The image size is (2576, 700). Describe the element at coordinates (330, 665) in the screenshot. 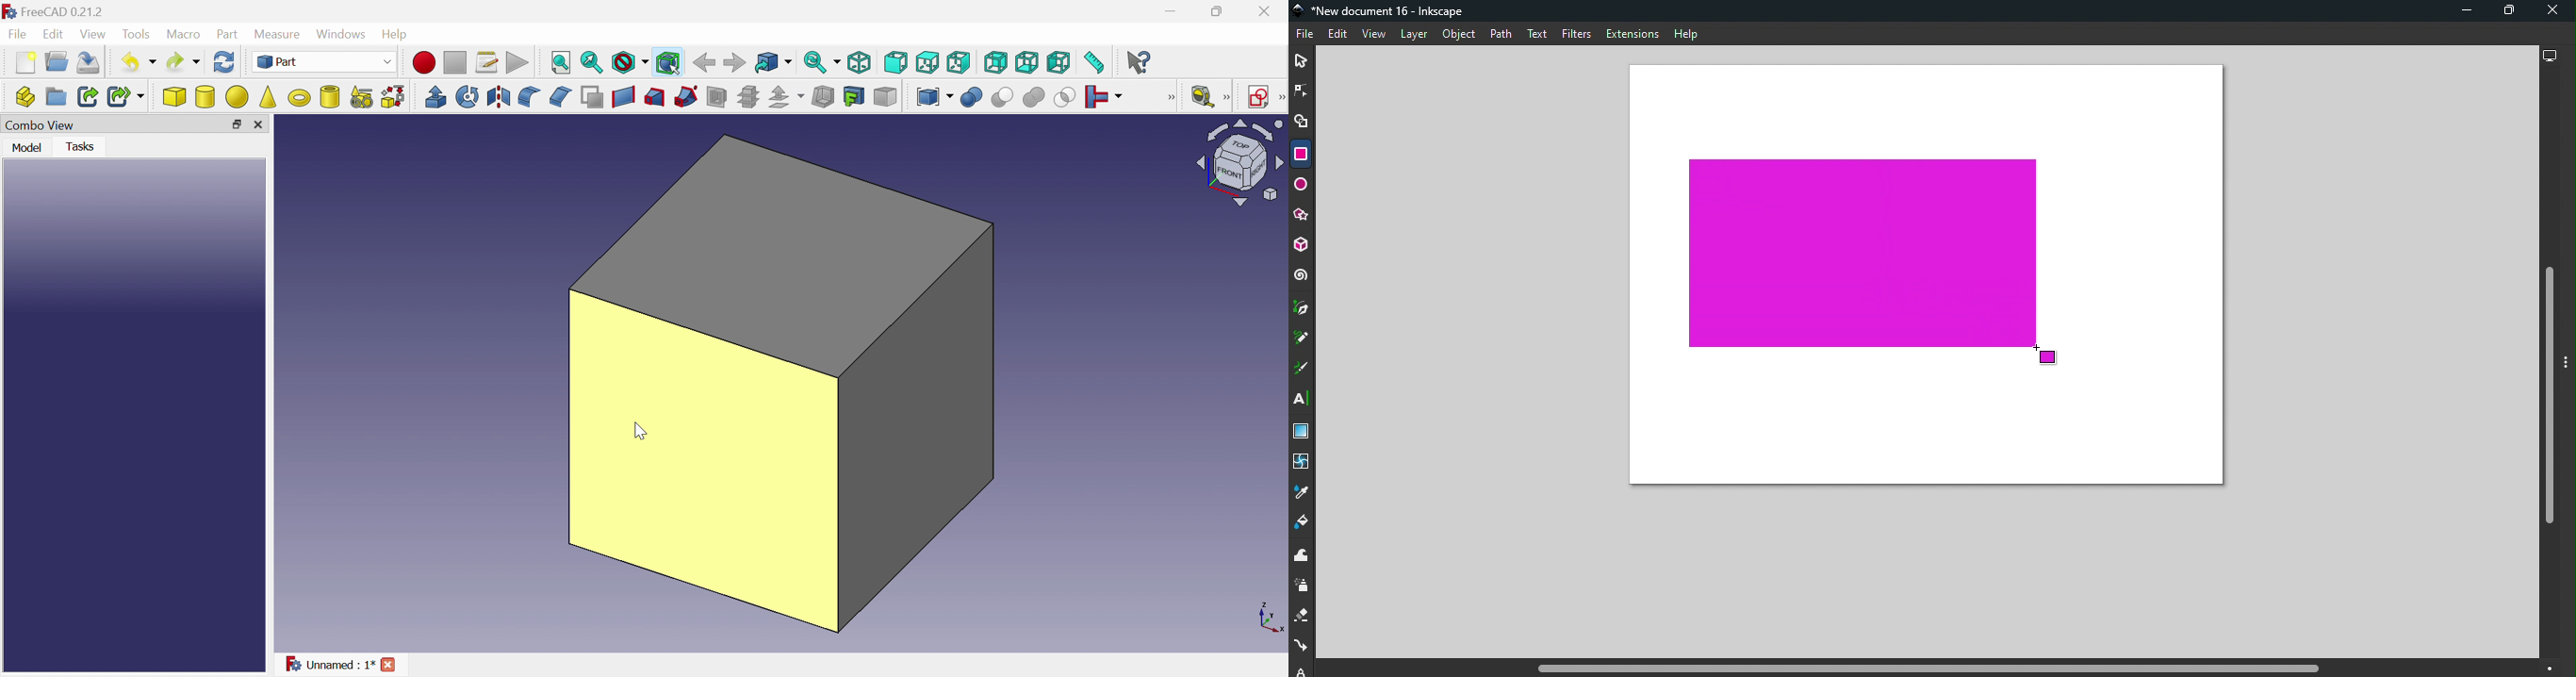

I see `Unnamed : 1*` at that location.